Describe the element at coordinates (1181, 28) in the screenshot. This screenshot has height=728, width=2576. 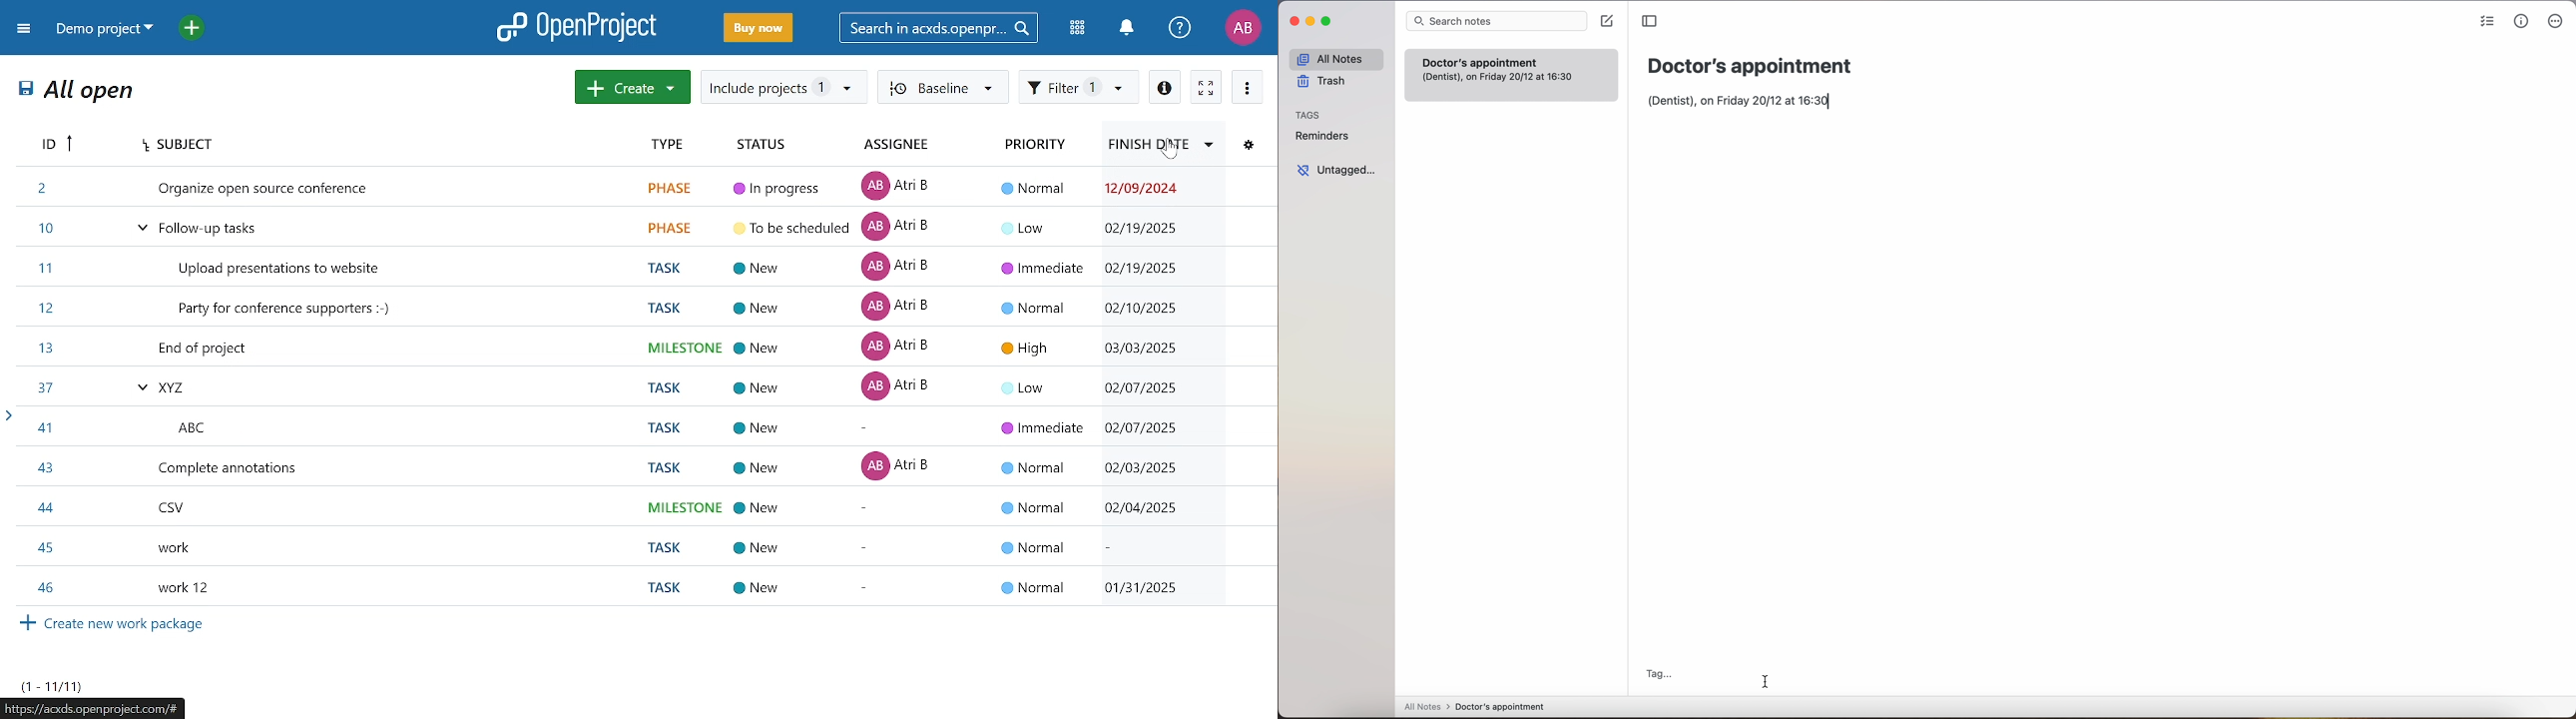
I see `help` at that location.